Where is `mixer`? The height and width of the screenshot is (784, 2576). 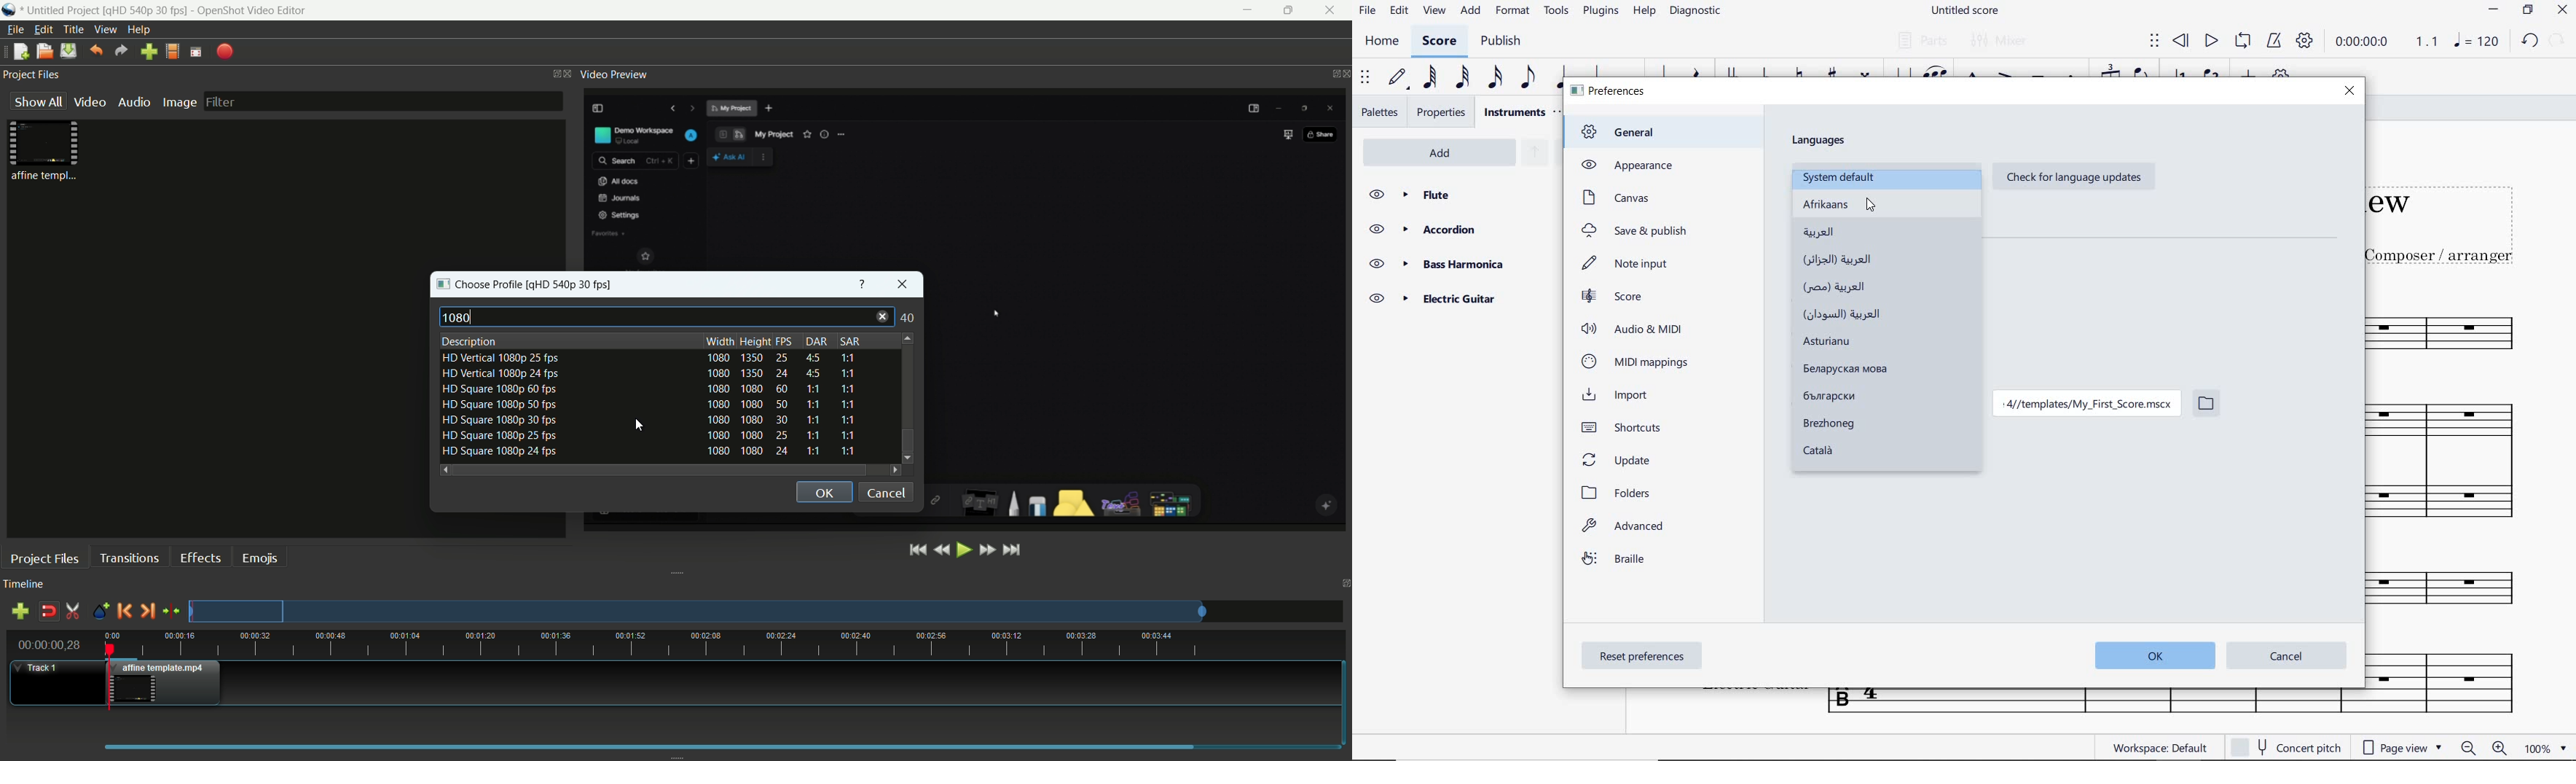
mixer is located at coordinates (2001, 42).